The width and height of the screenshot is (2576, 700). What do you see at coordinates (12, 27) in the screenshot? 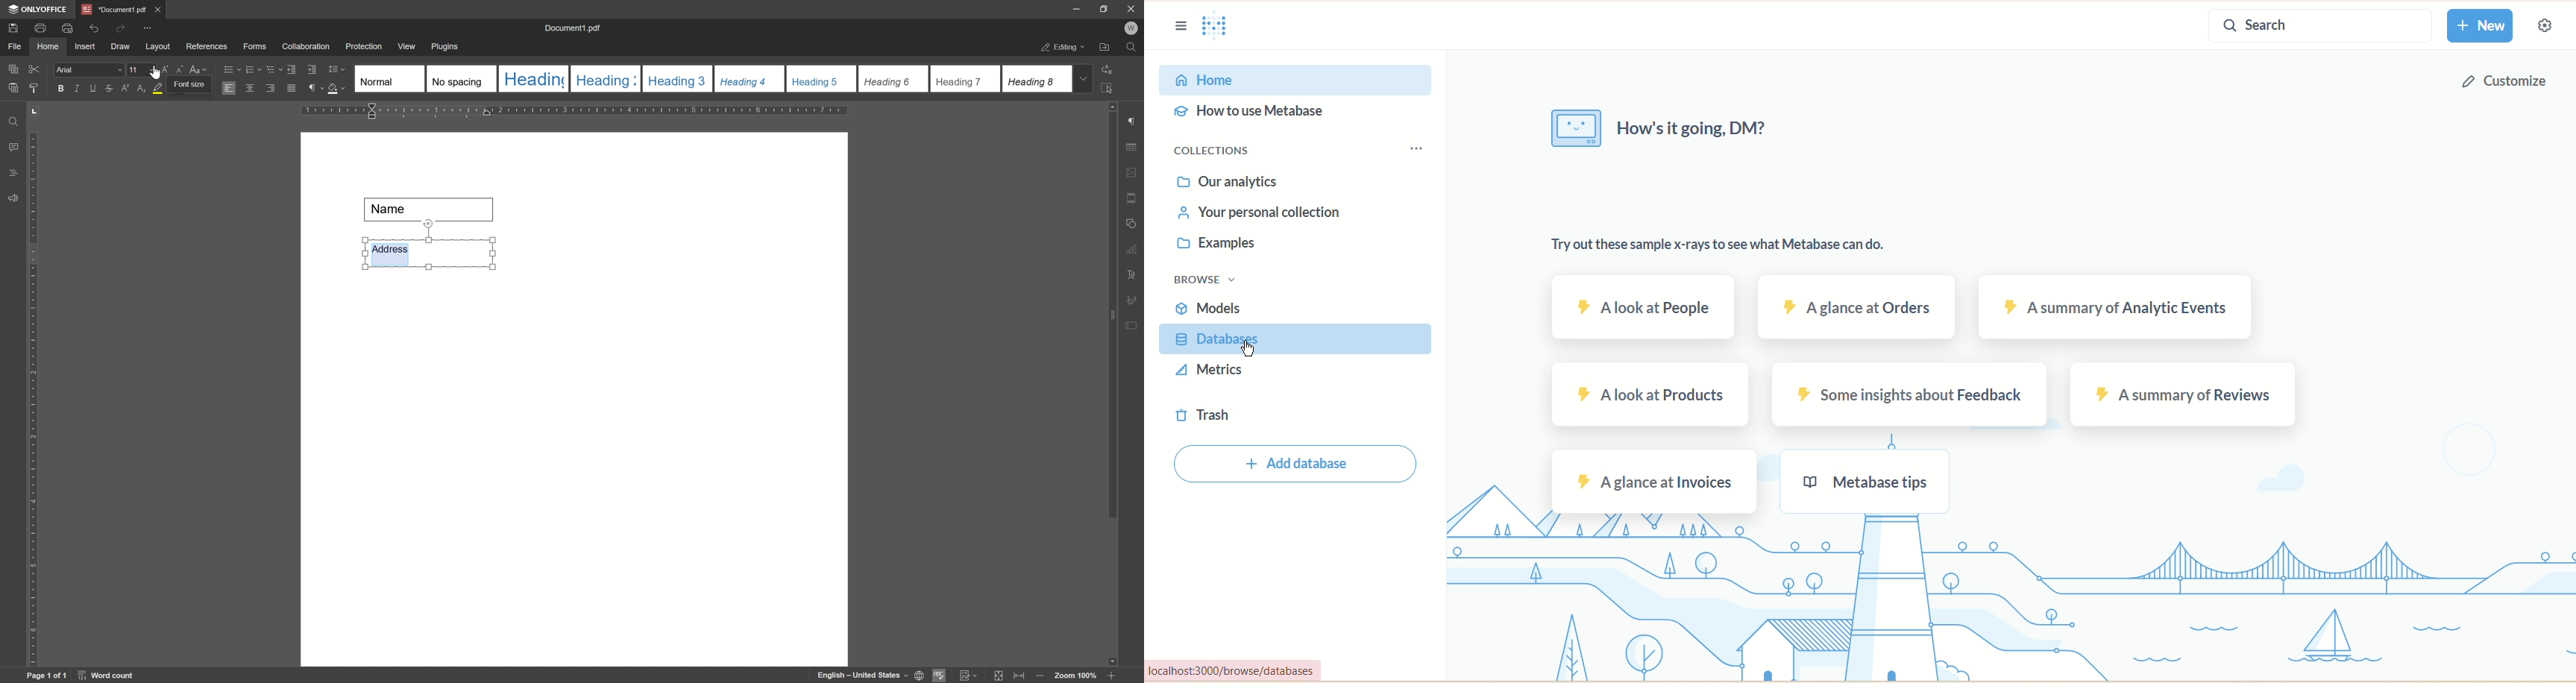
I see `save` at bounding box center [12, 27].